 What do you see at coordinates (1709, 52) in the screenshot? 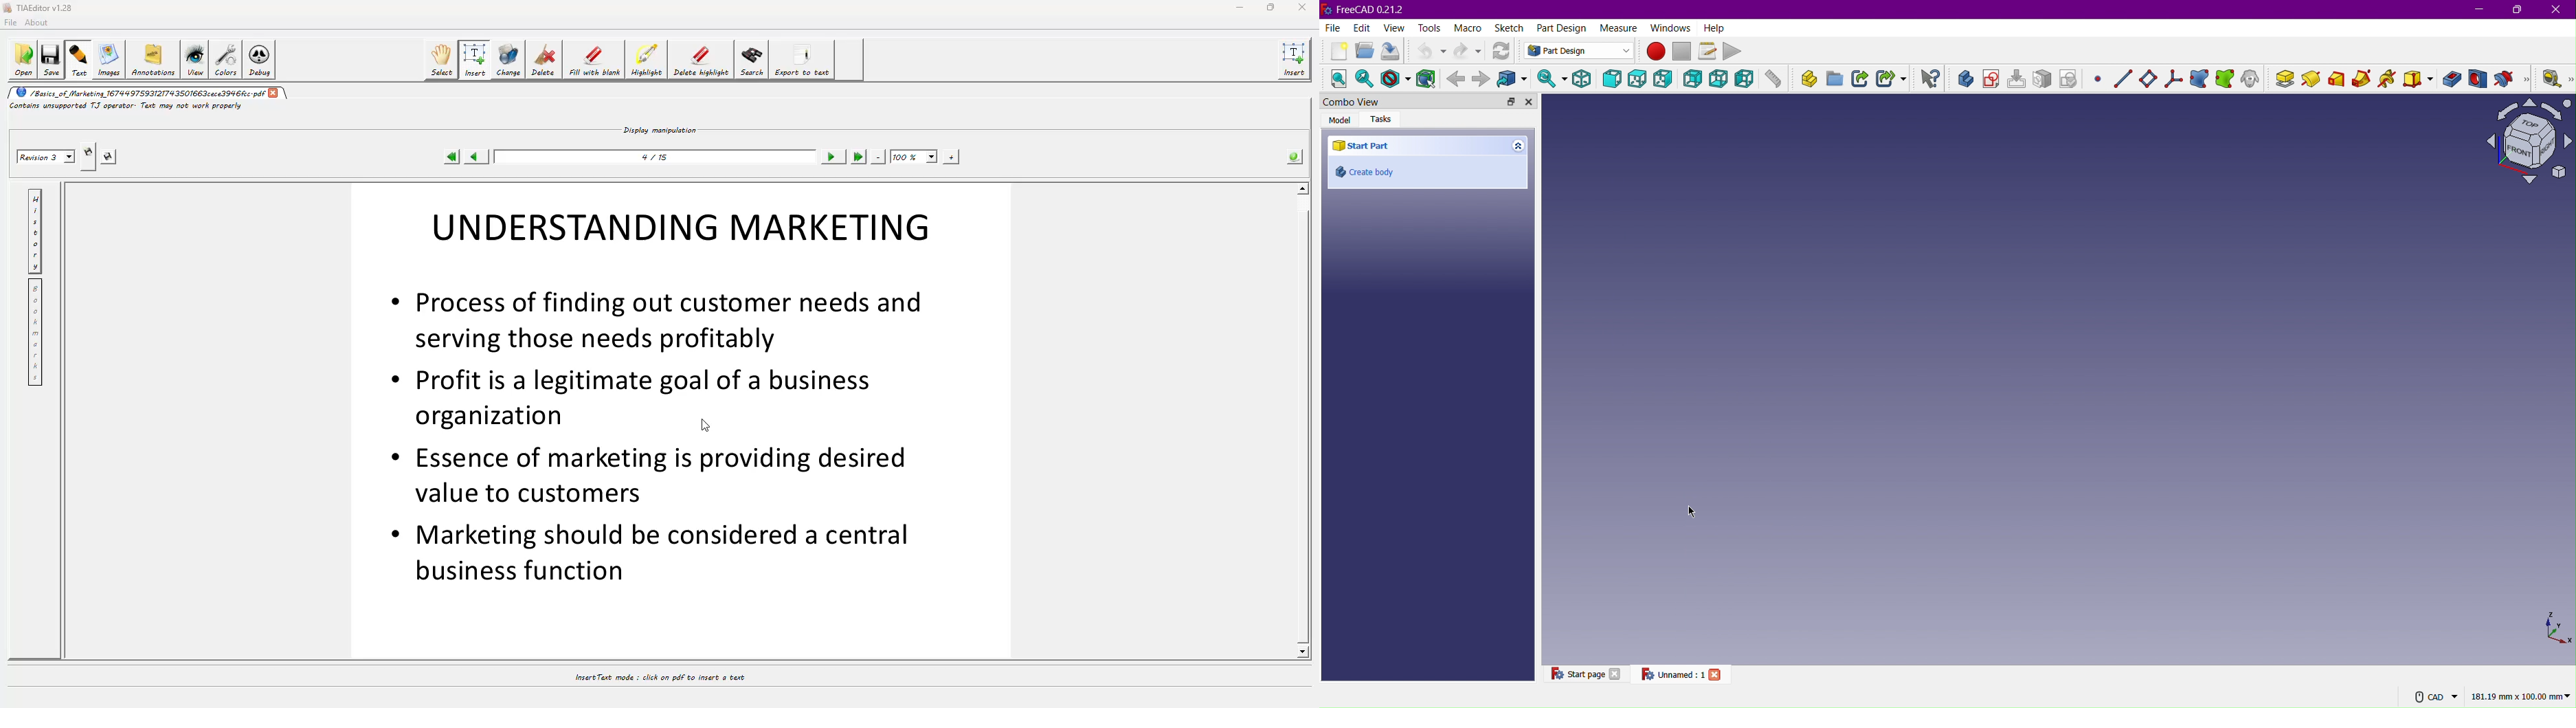
I see `Macros` at bounding box center [1709, 52].